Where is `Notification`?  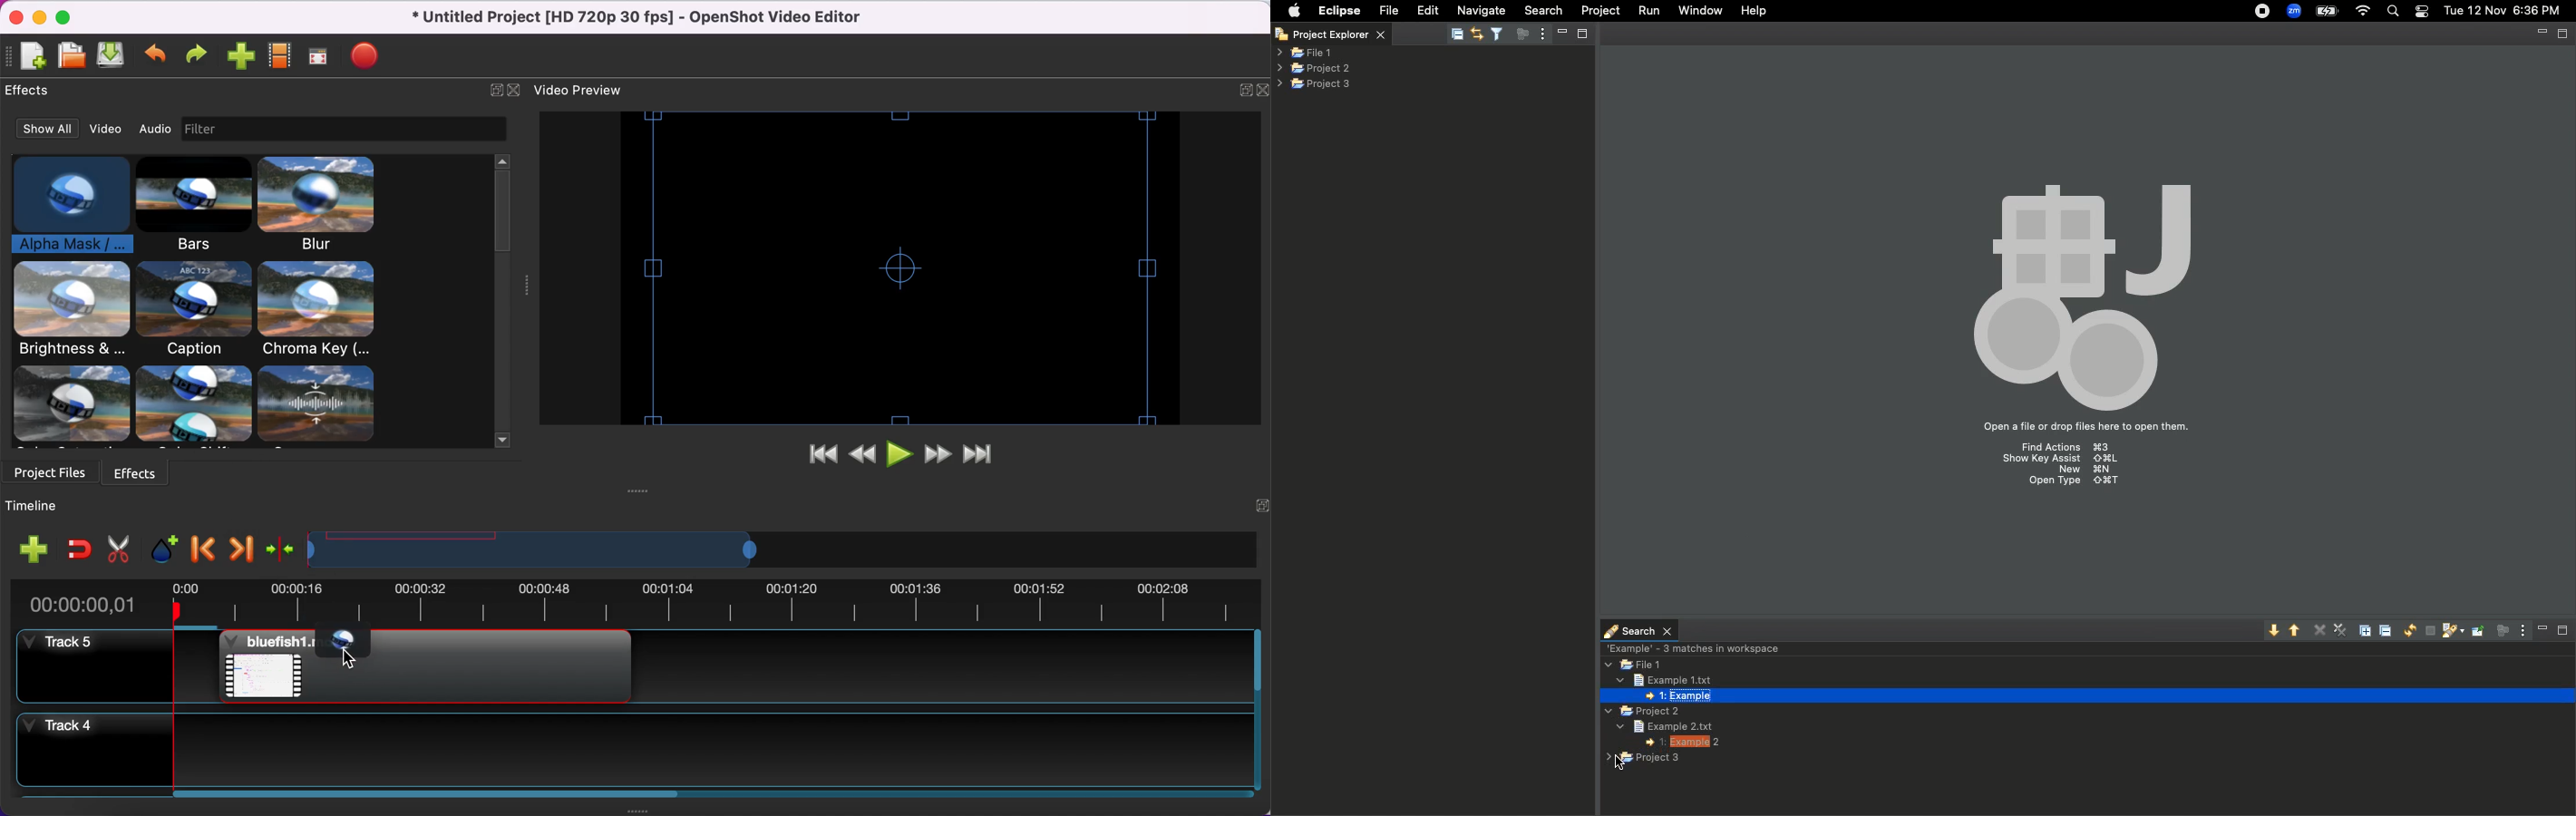 Notification is located at coordinates (2421, 12).